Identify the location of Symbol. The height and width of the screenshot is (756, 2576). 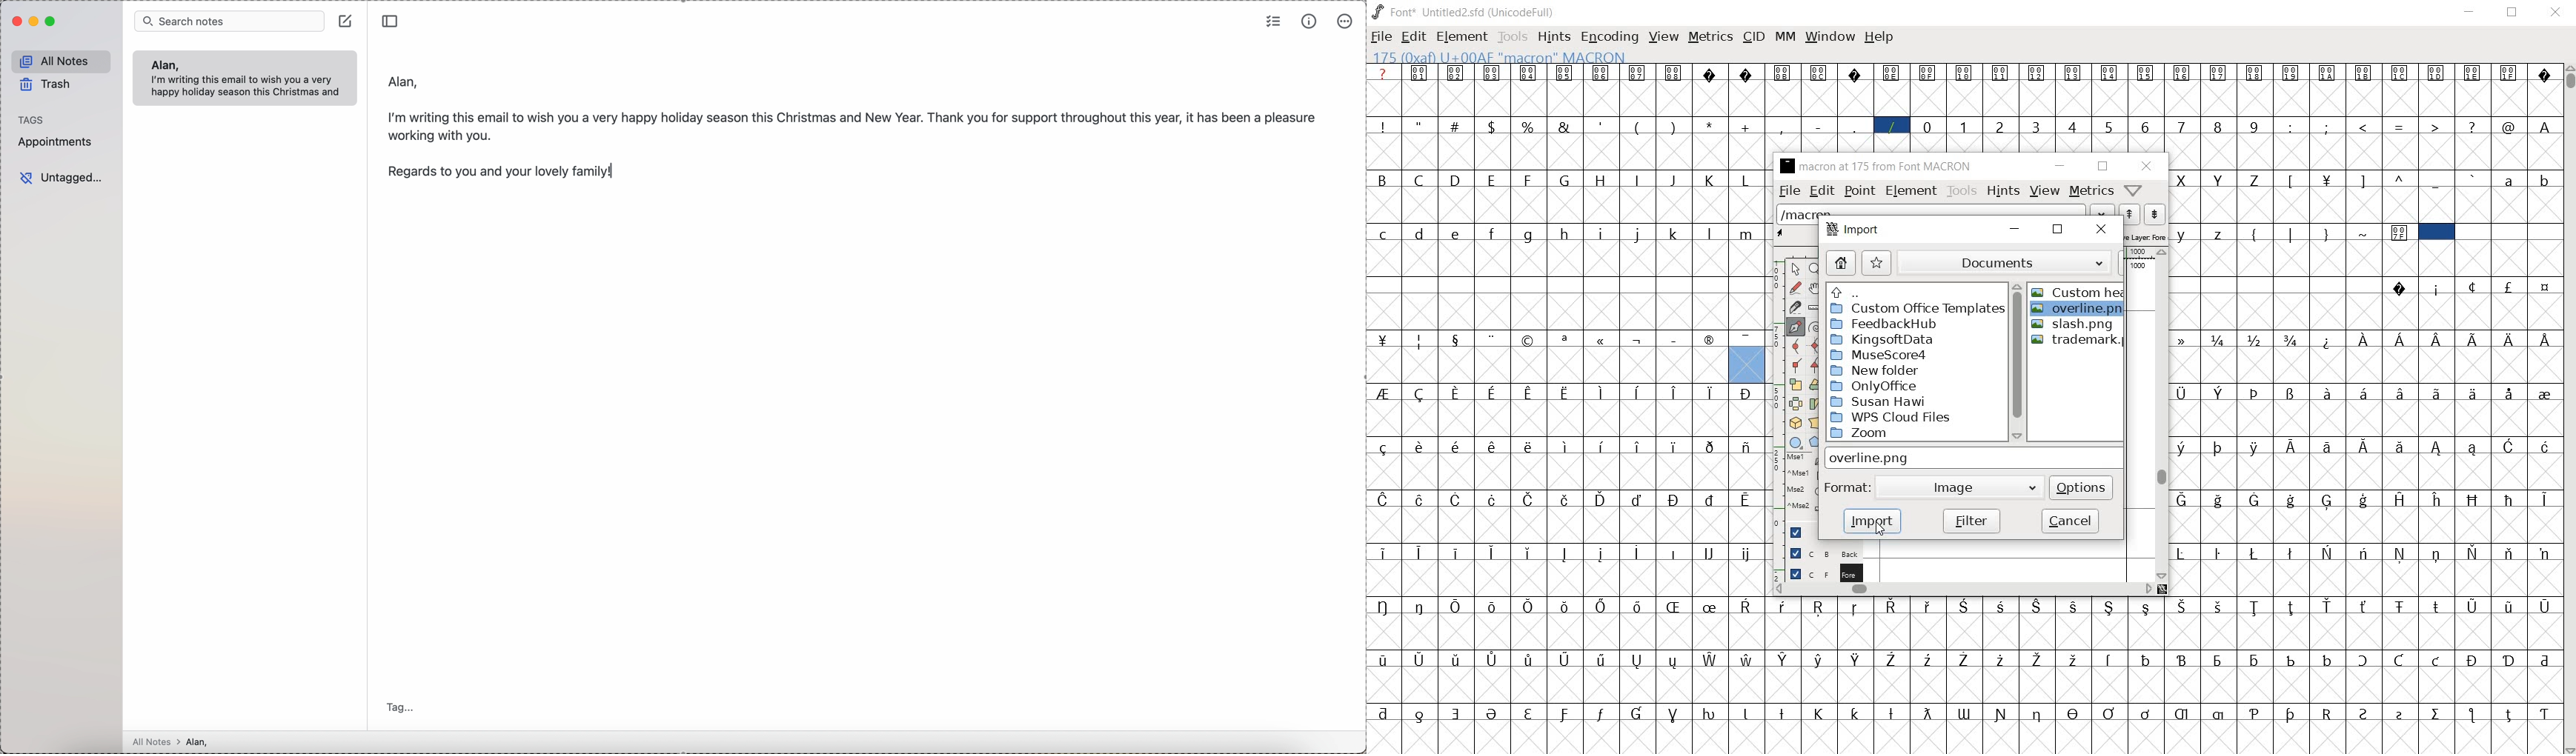
(1530, 447).